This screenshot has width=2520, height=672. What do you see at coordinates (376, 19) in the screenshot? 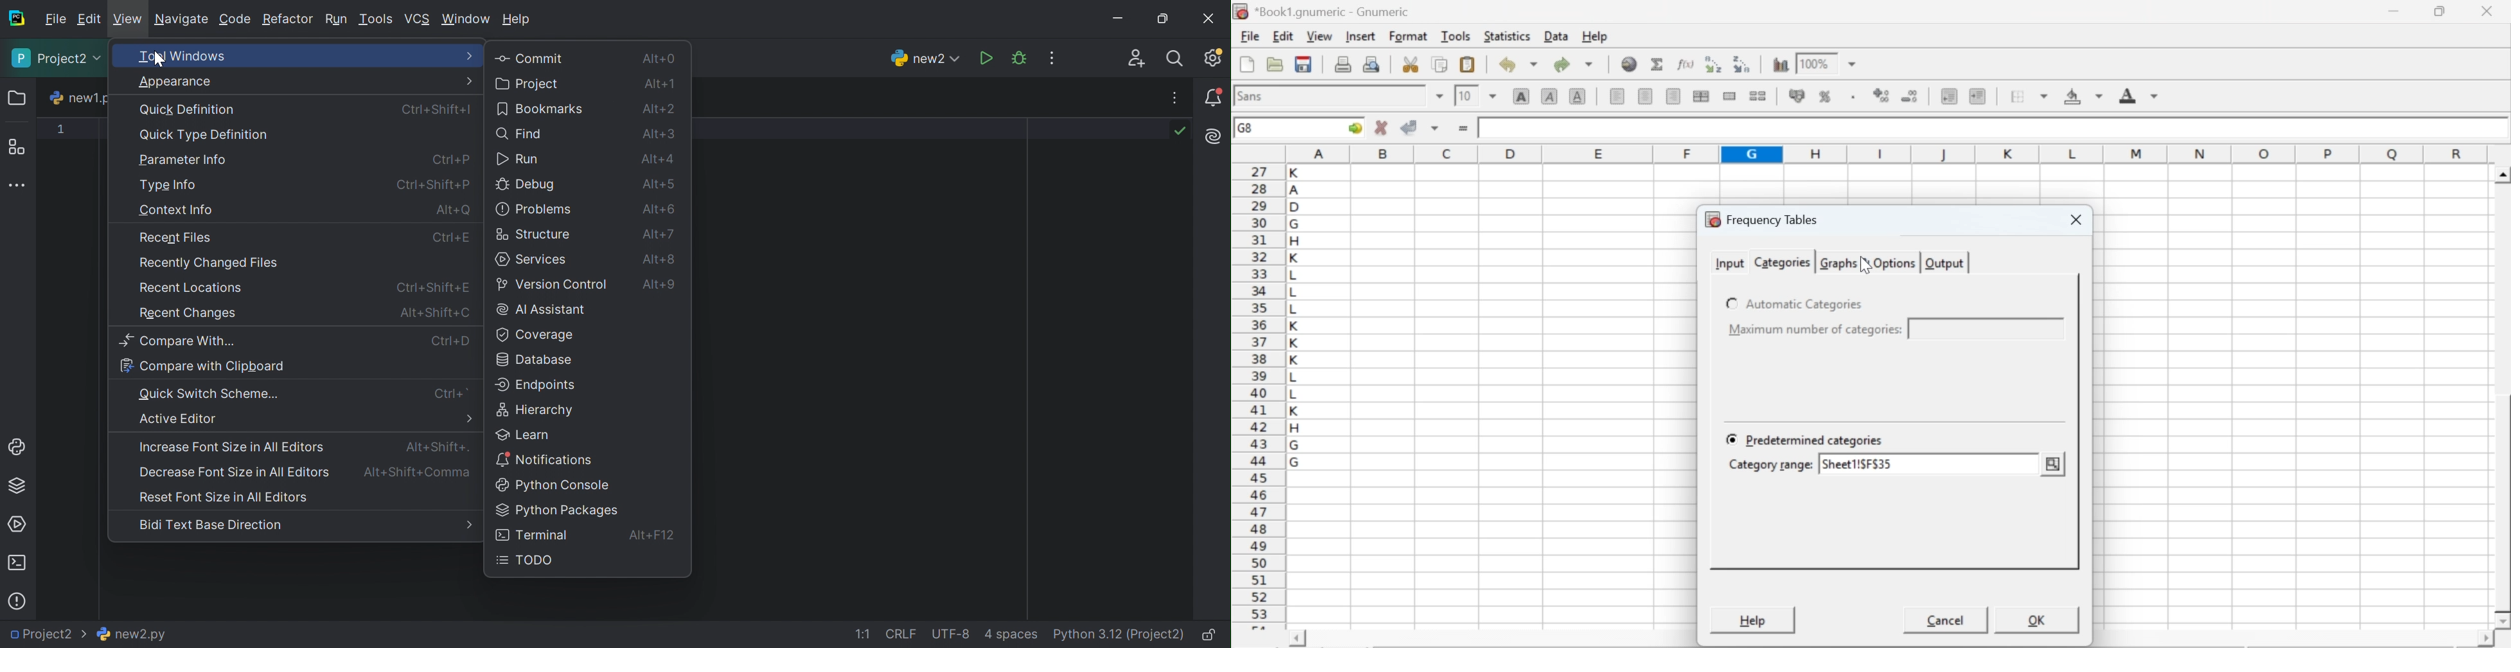
I see `Tools` at bounding box center [376, 19].